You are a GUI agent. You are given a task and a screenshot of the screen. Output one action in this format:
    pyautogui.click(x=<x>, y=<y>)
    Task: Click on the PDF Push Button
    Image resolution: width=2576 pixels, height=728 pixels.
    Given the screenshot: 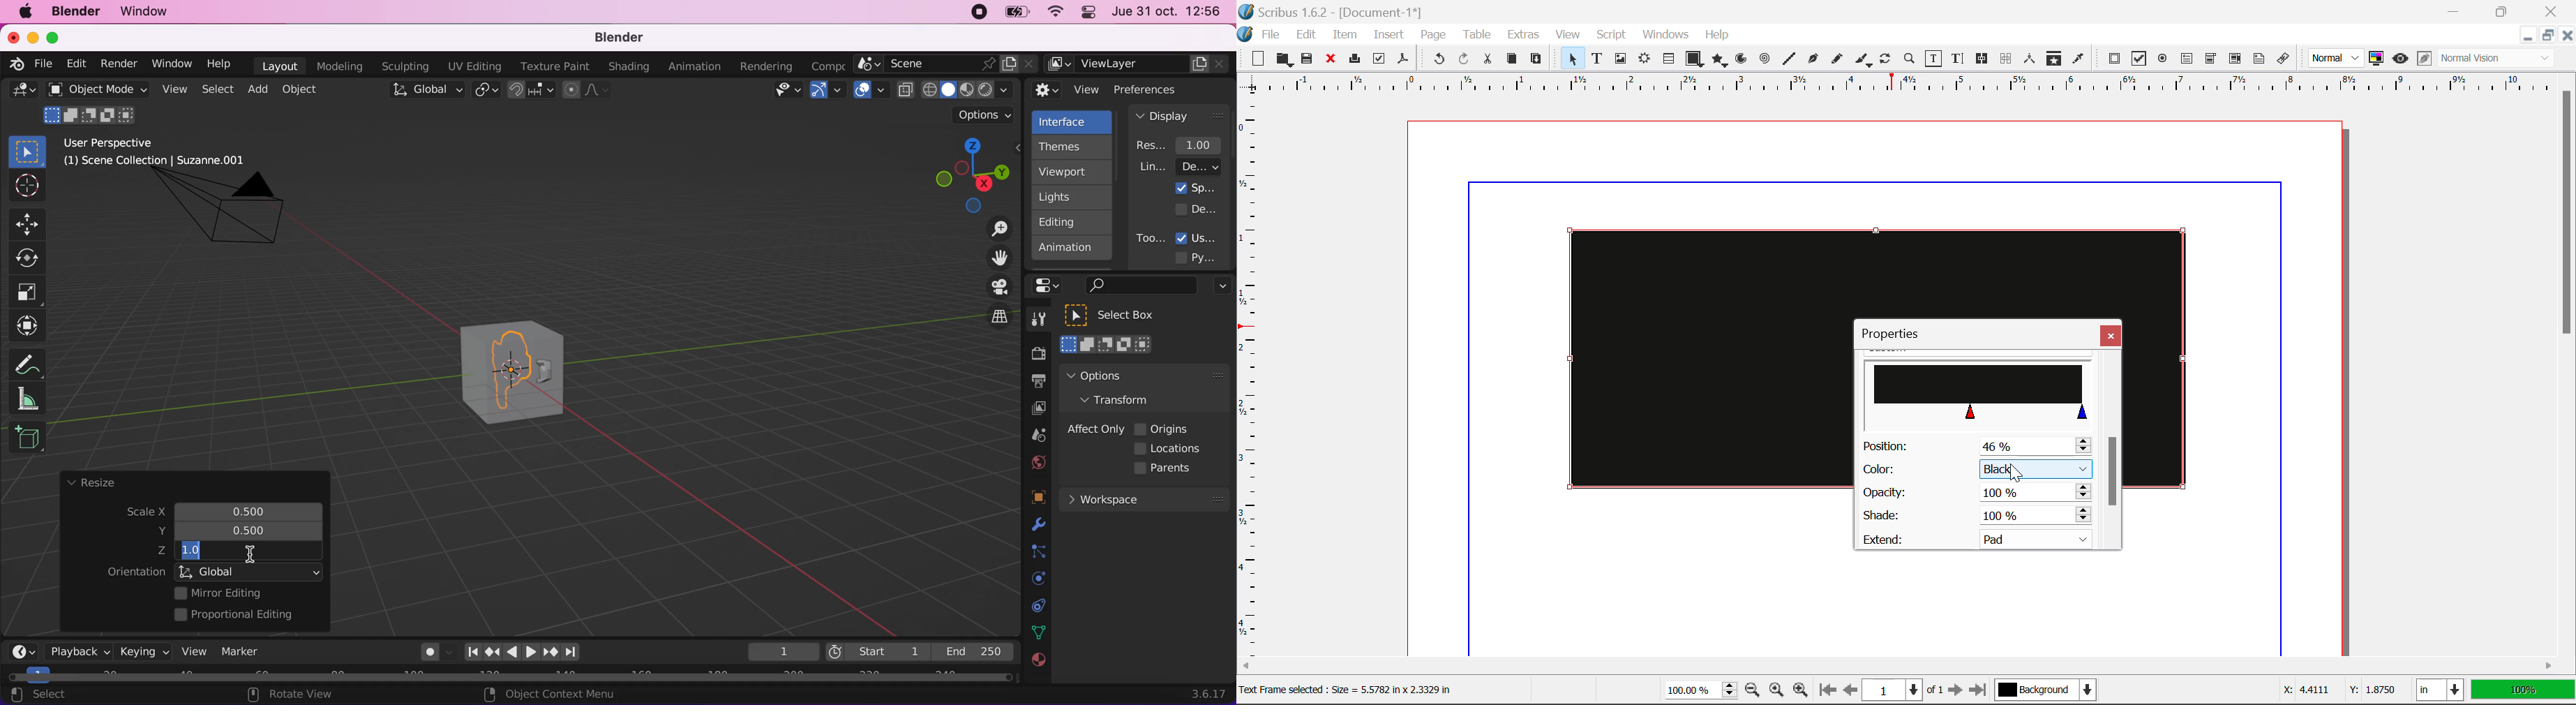 What is the action you would take?
    pyautogui.click(x=2114, y=58)
    